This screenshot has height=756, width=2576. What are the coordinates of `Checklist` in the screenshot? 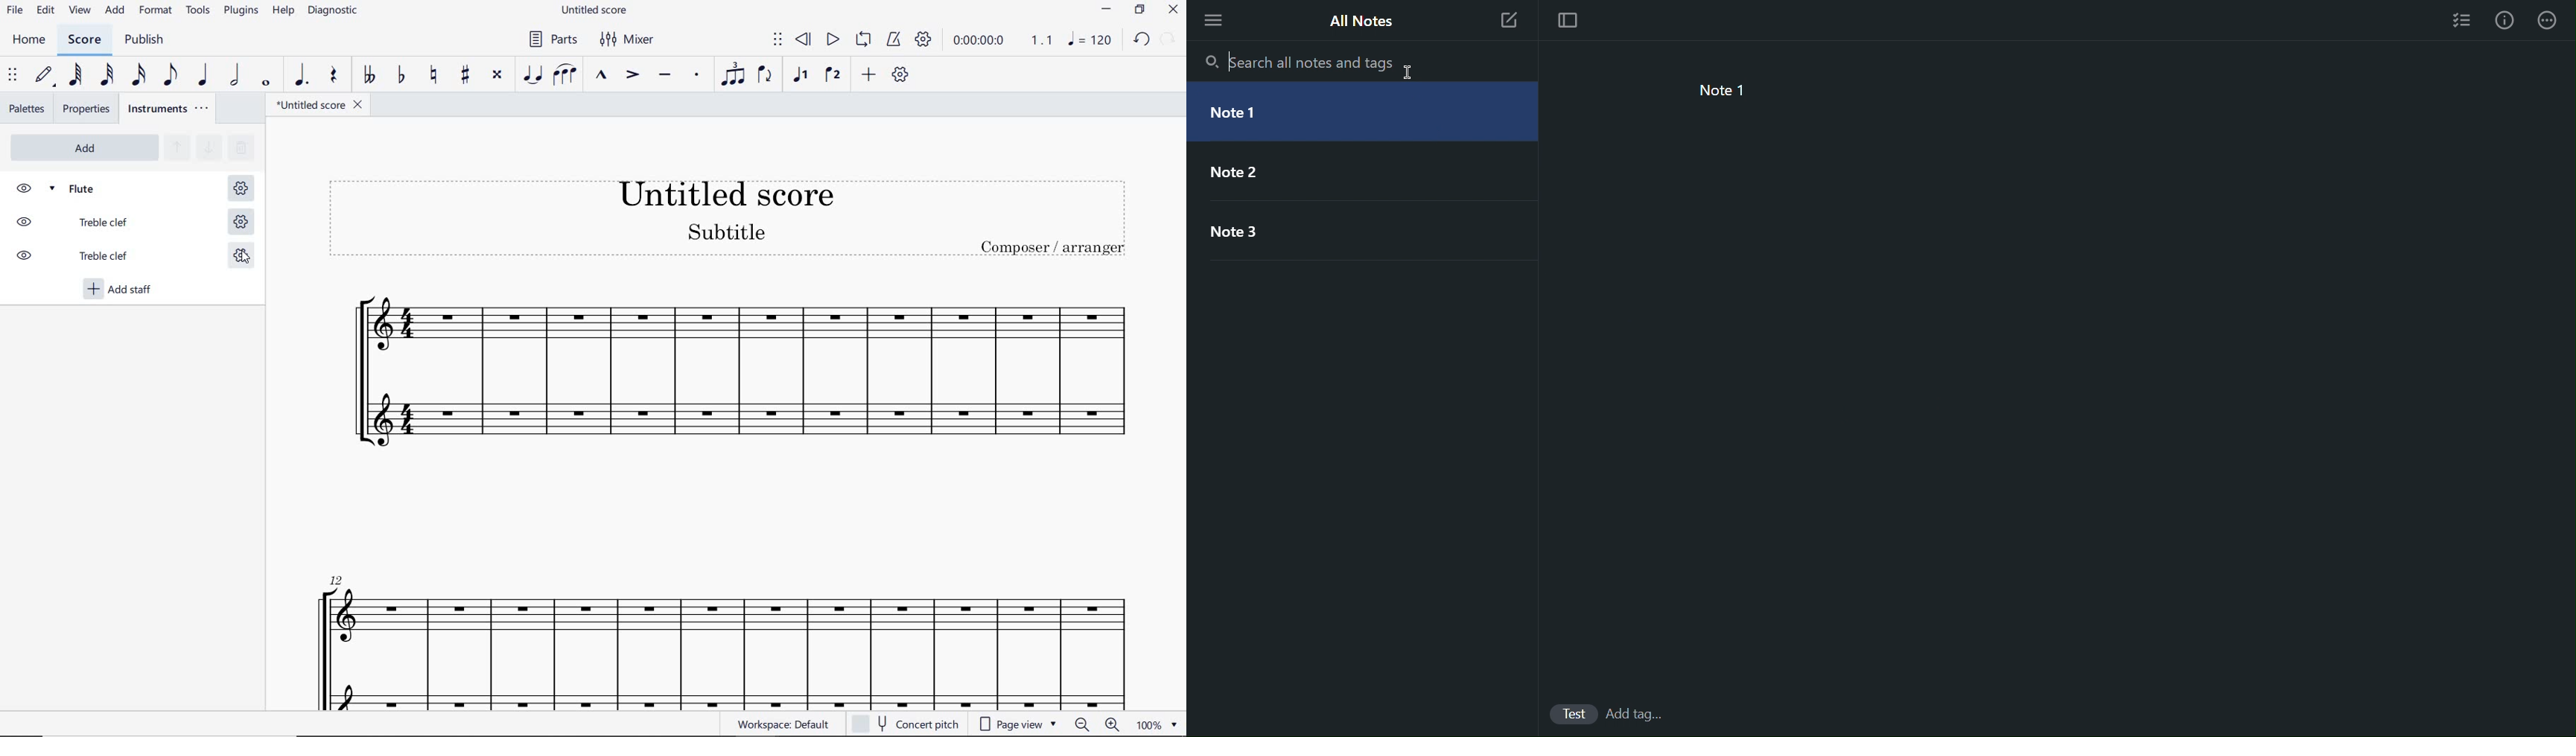 It's located at (2458, 19).